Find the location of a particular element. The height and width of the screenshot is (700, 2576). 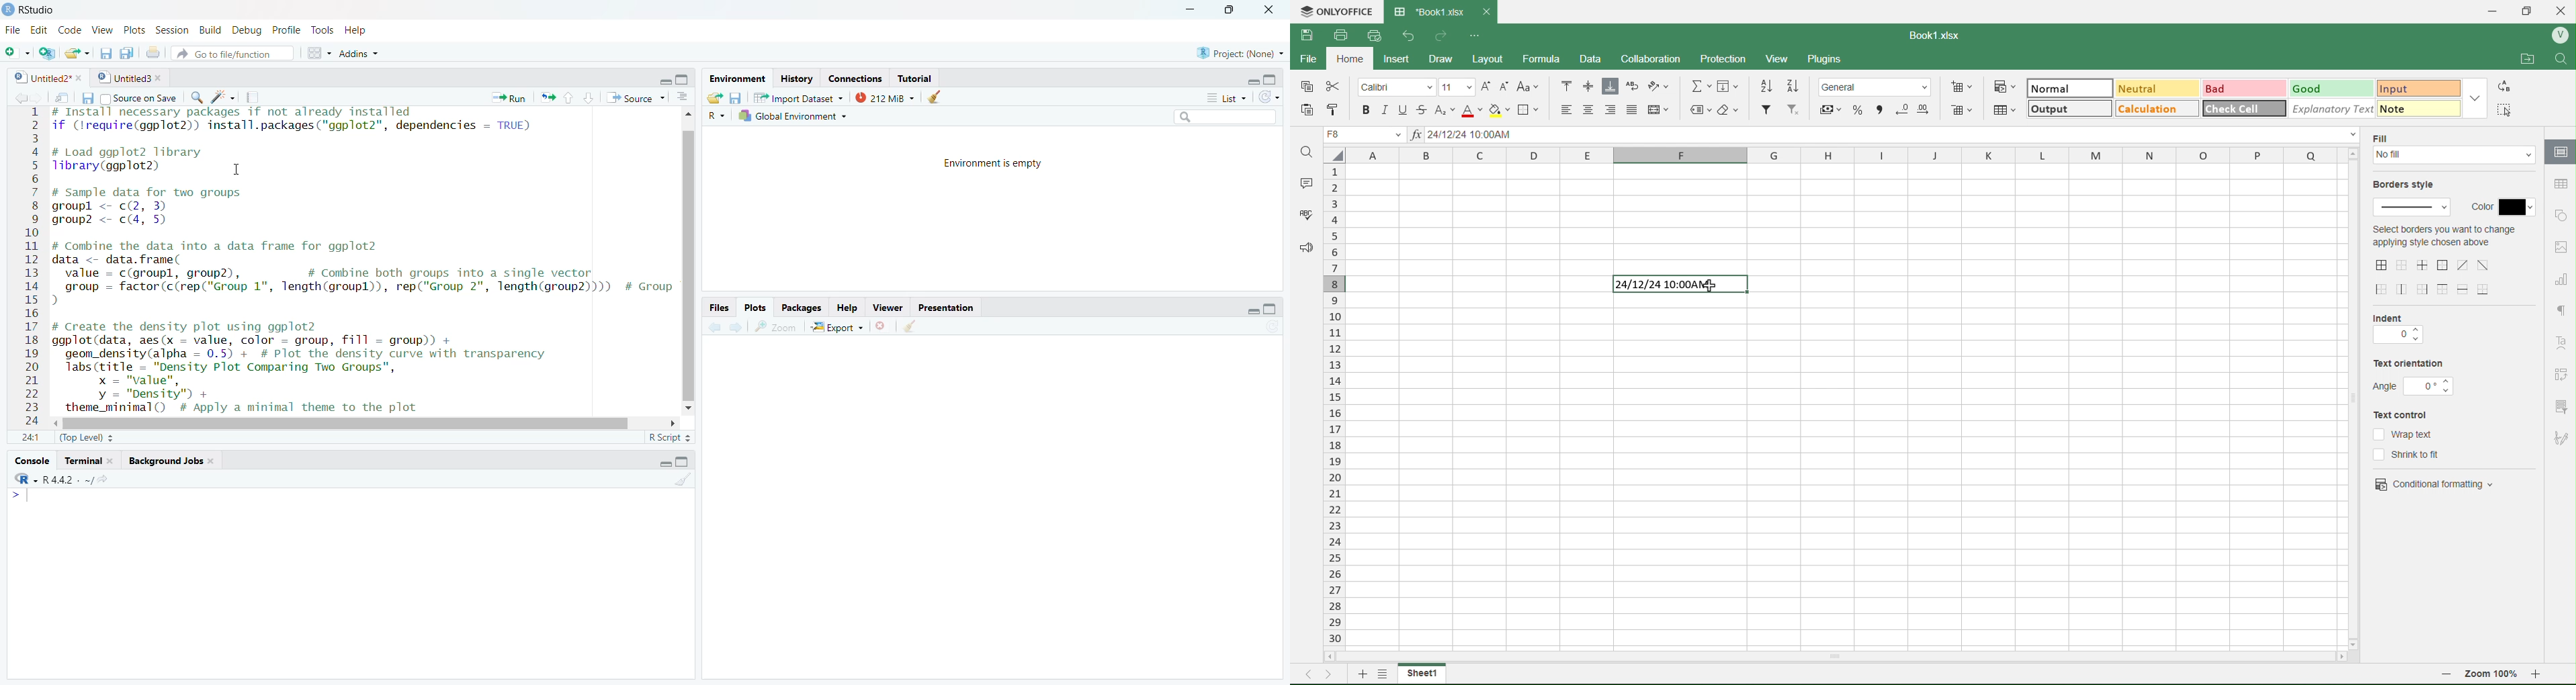

debug is located at coordinates (246, 30).